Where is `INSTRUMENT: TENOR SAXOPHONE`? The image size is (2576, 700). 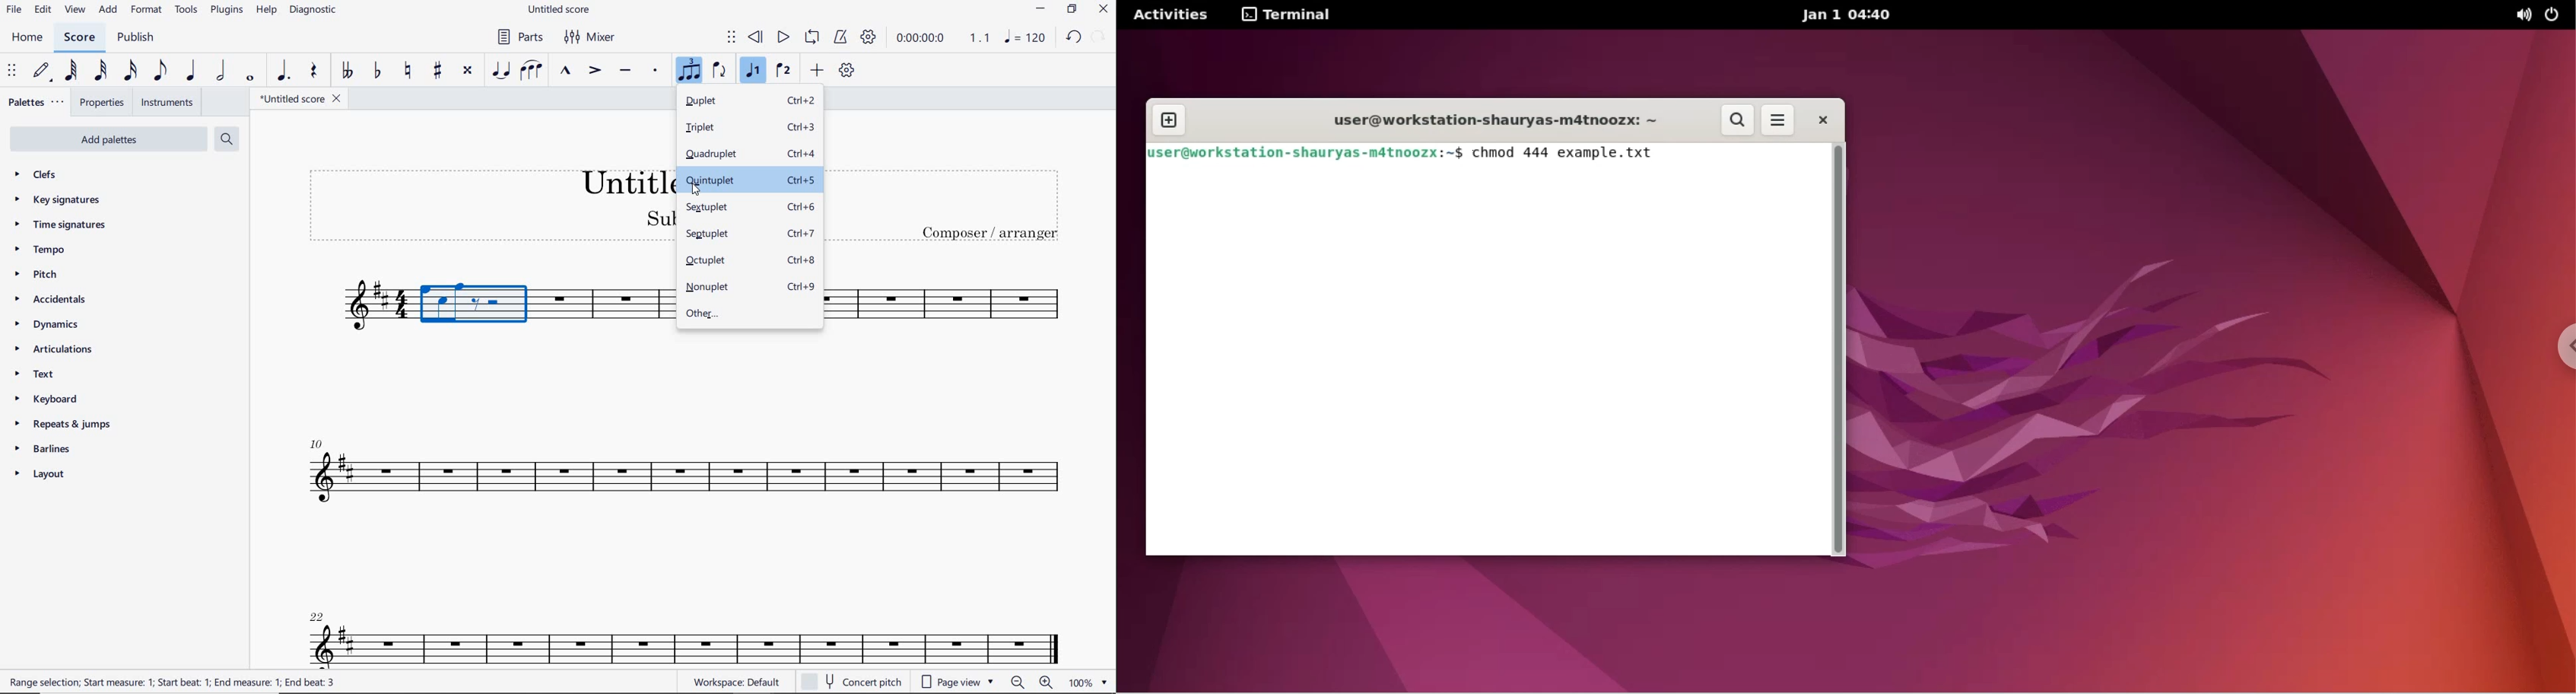
INSTRUMENT: TENOR SAXOPHONE is located at coordinates (680, 516).